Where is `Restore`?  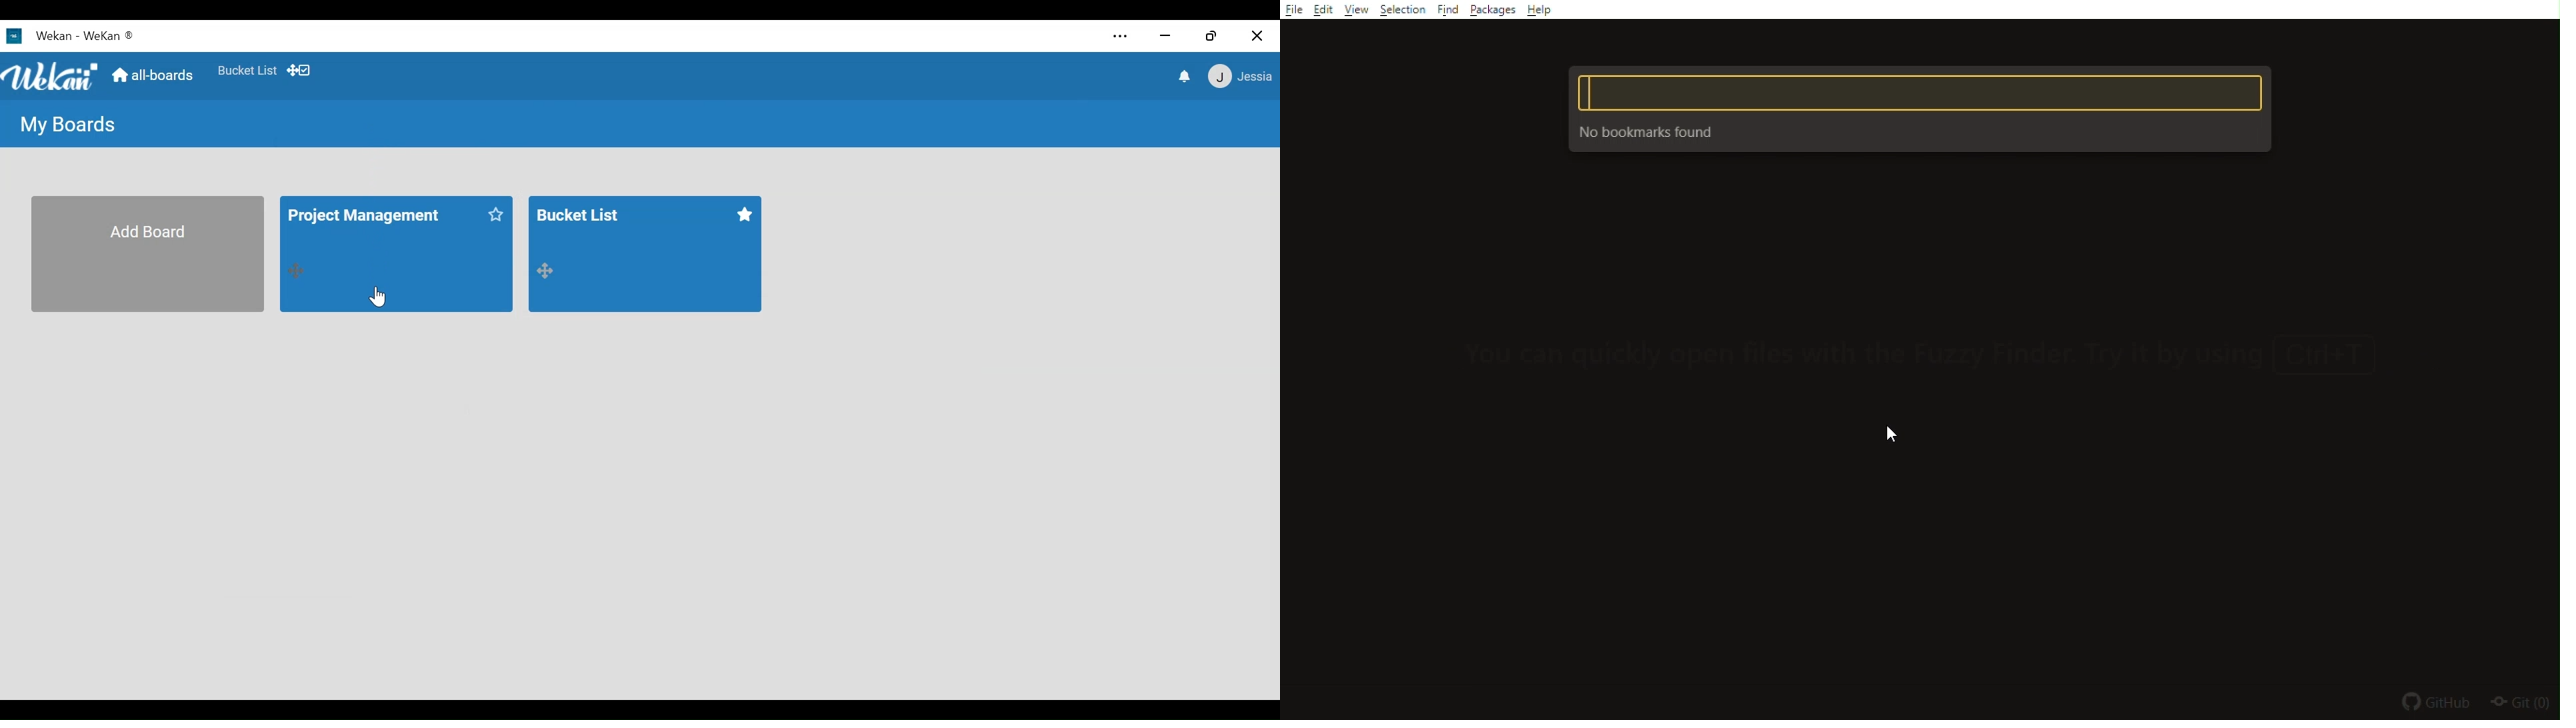
Restore is located at coordinates (1210, 37).